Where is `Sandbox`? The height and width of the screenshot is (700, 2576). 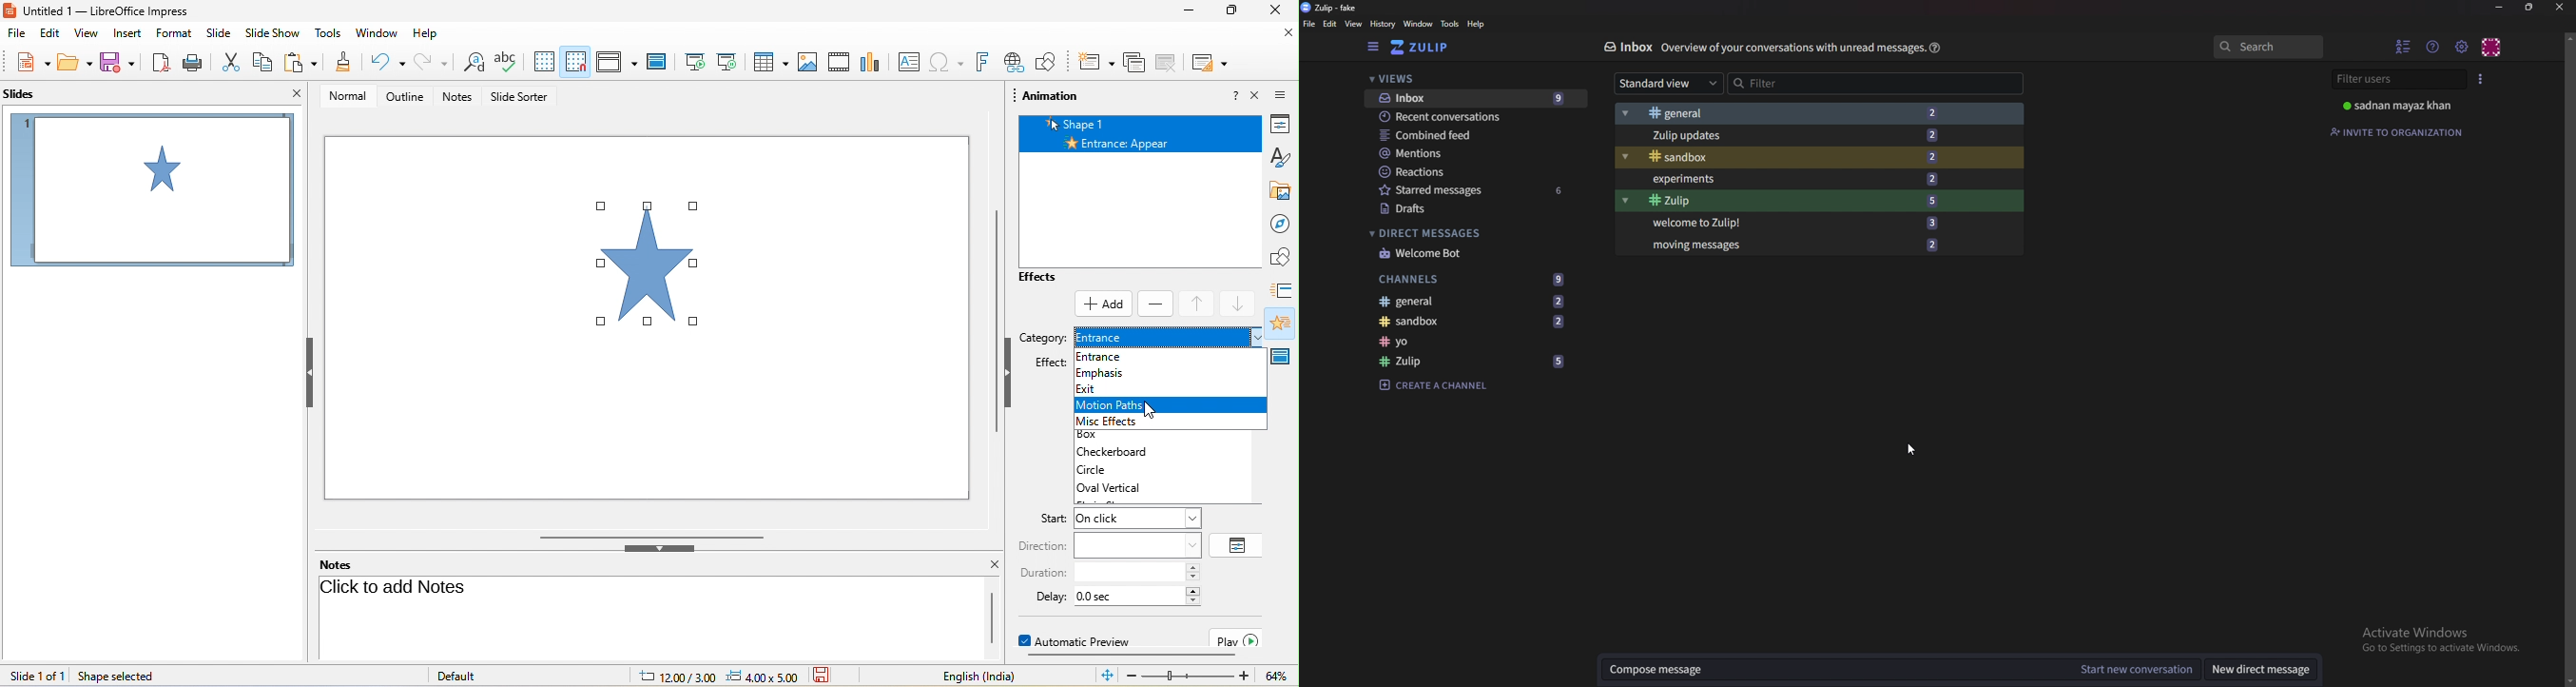
Sandbox is located at coordinates (1821, 156).